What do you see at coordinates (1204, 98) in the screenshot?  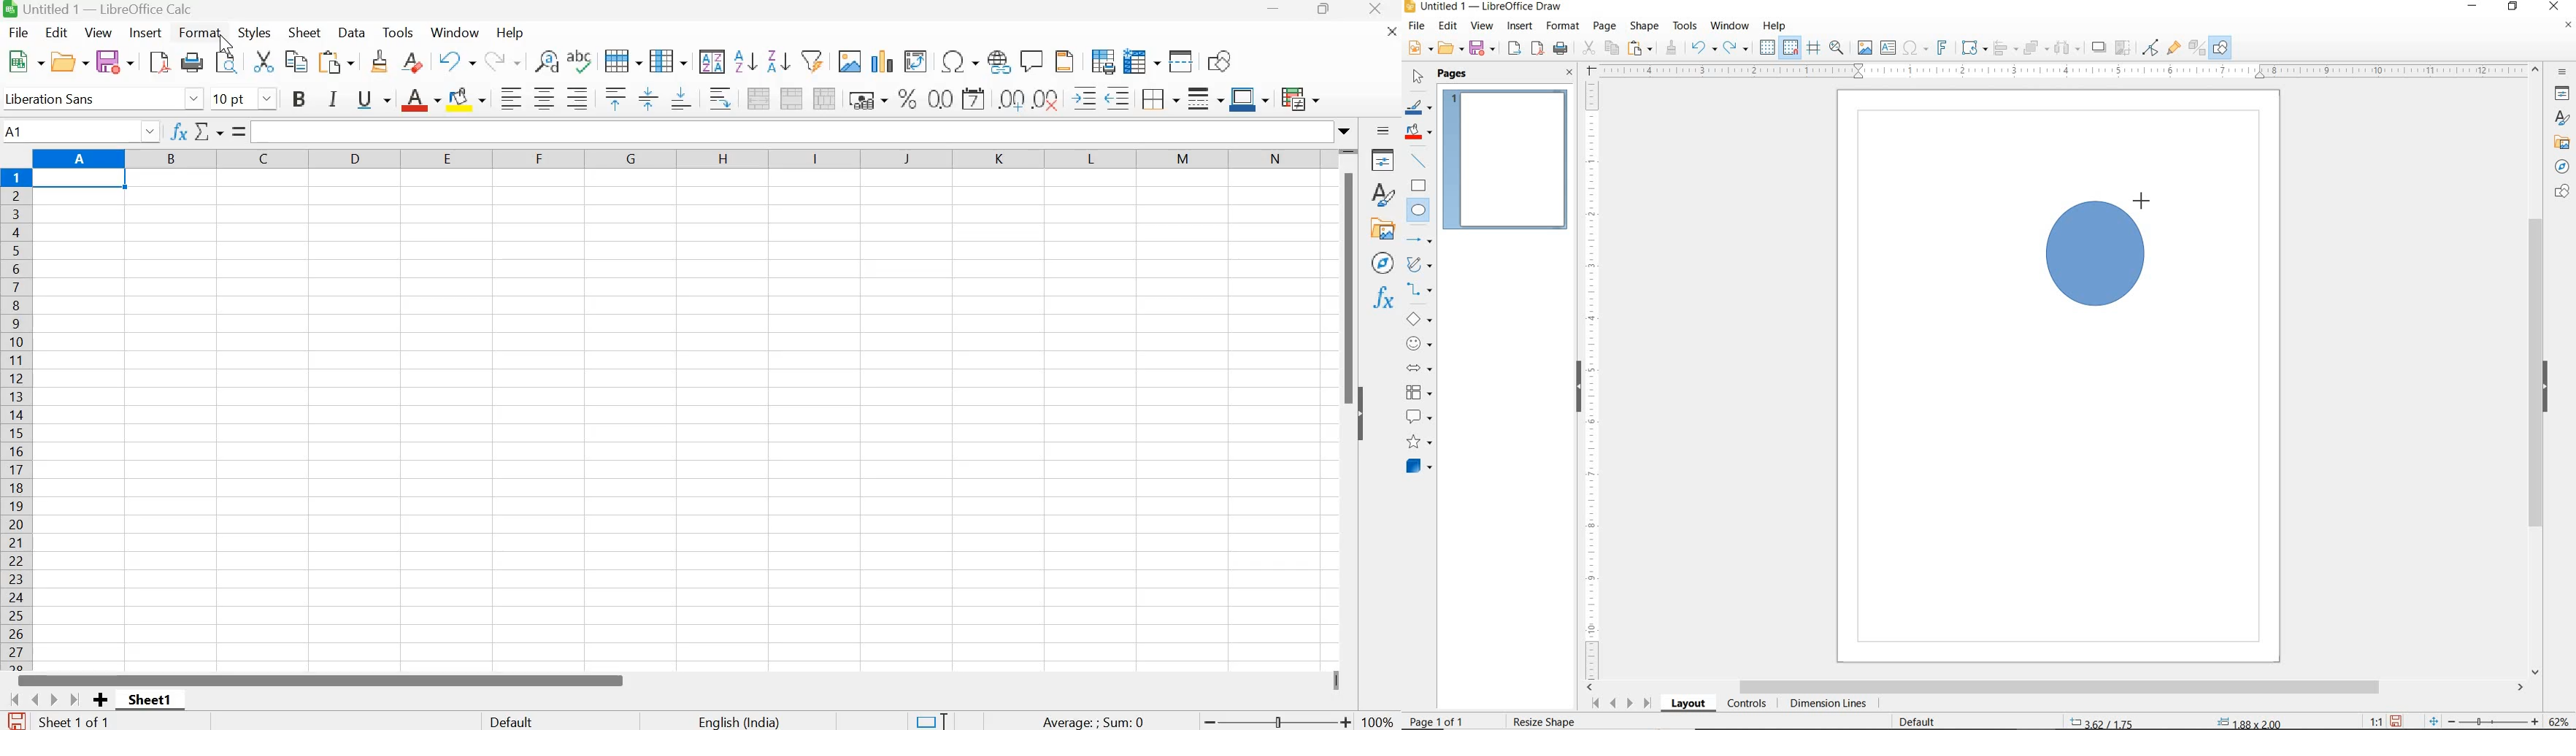 I see `Border style` at bounding box center [1204, 98].